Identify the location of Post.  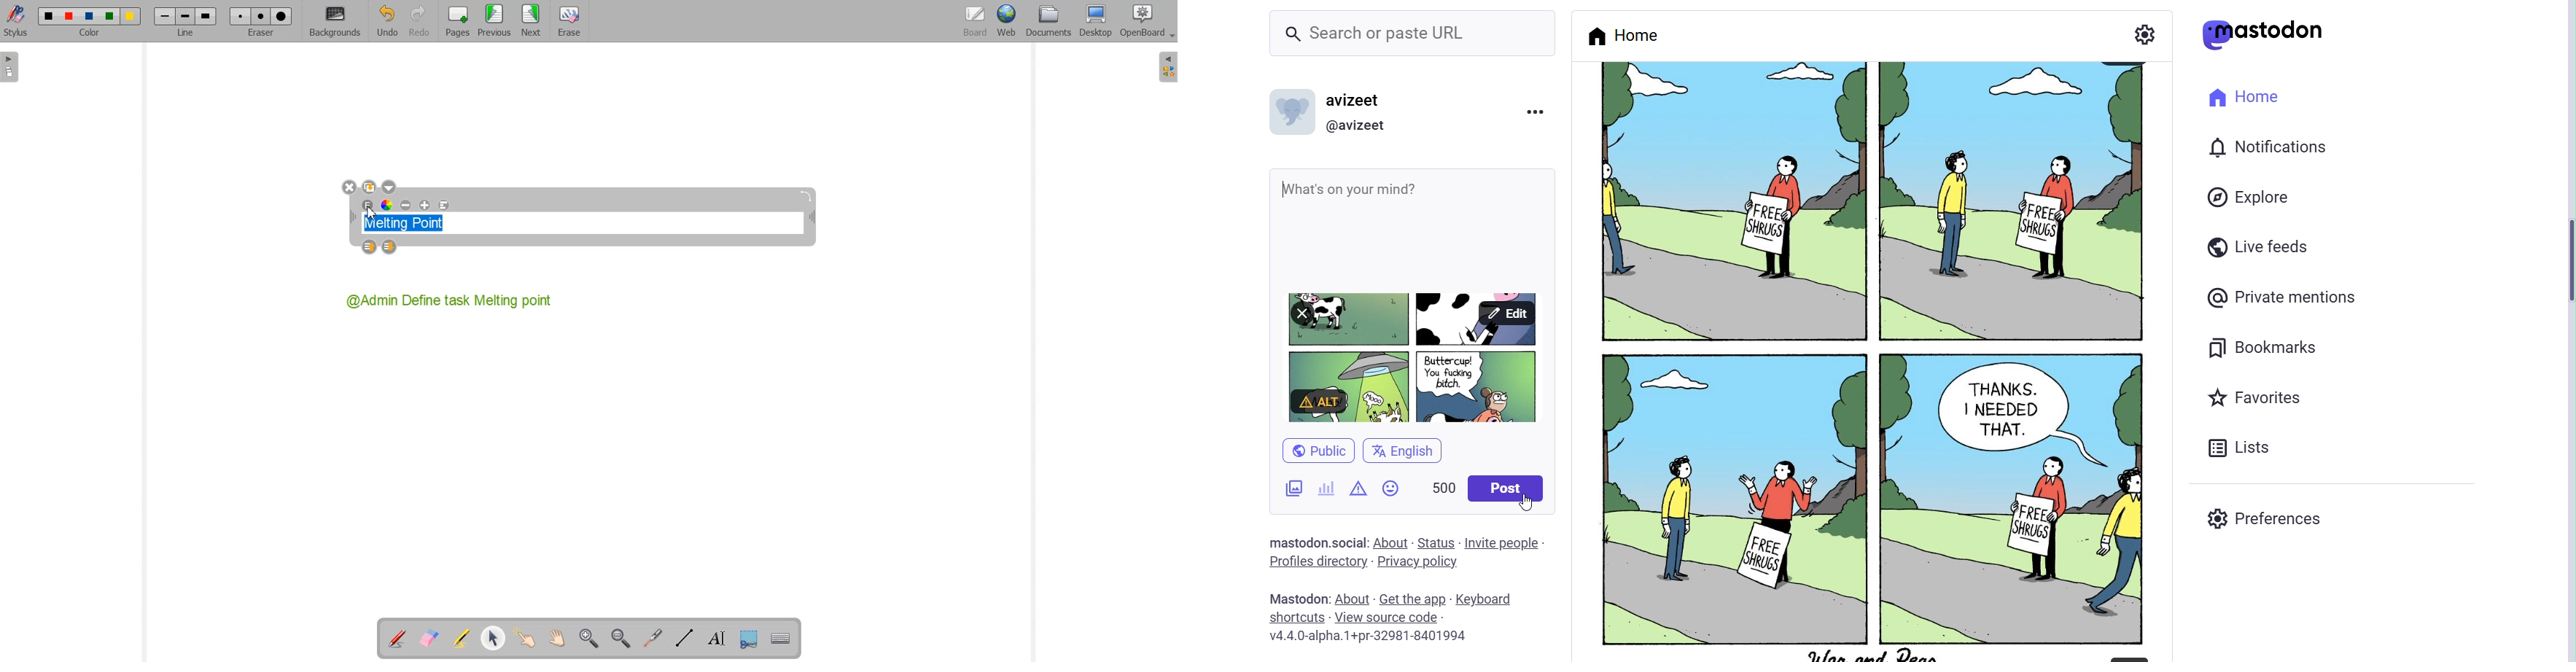
(1503, 489).